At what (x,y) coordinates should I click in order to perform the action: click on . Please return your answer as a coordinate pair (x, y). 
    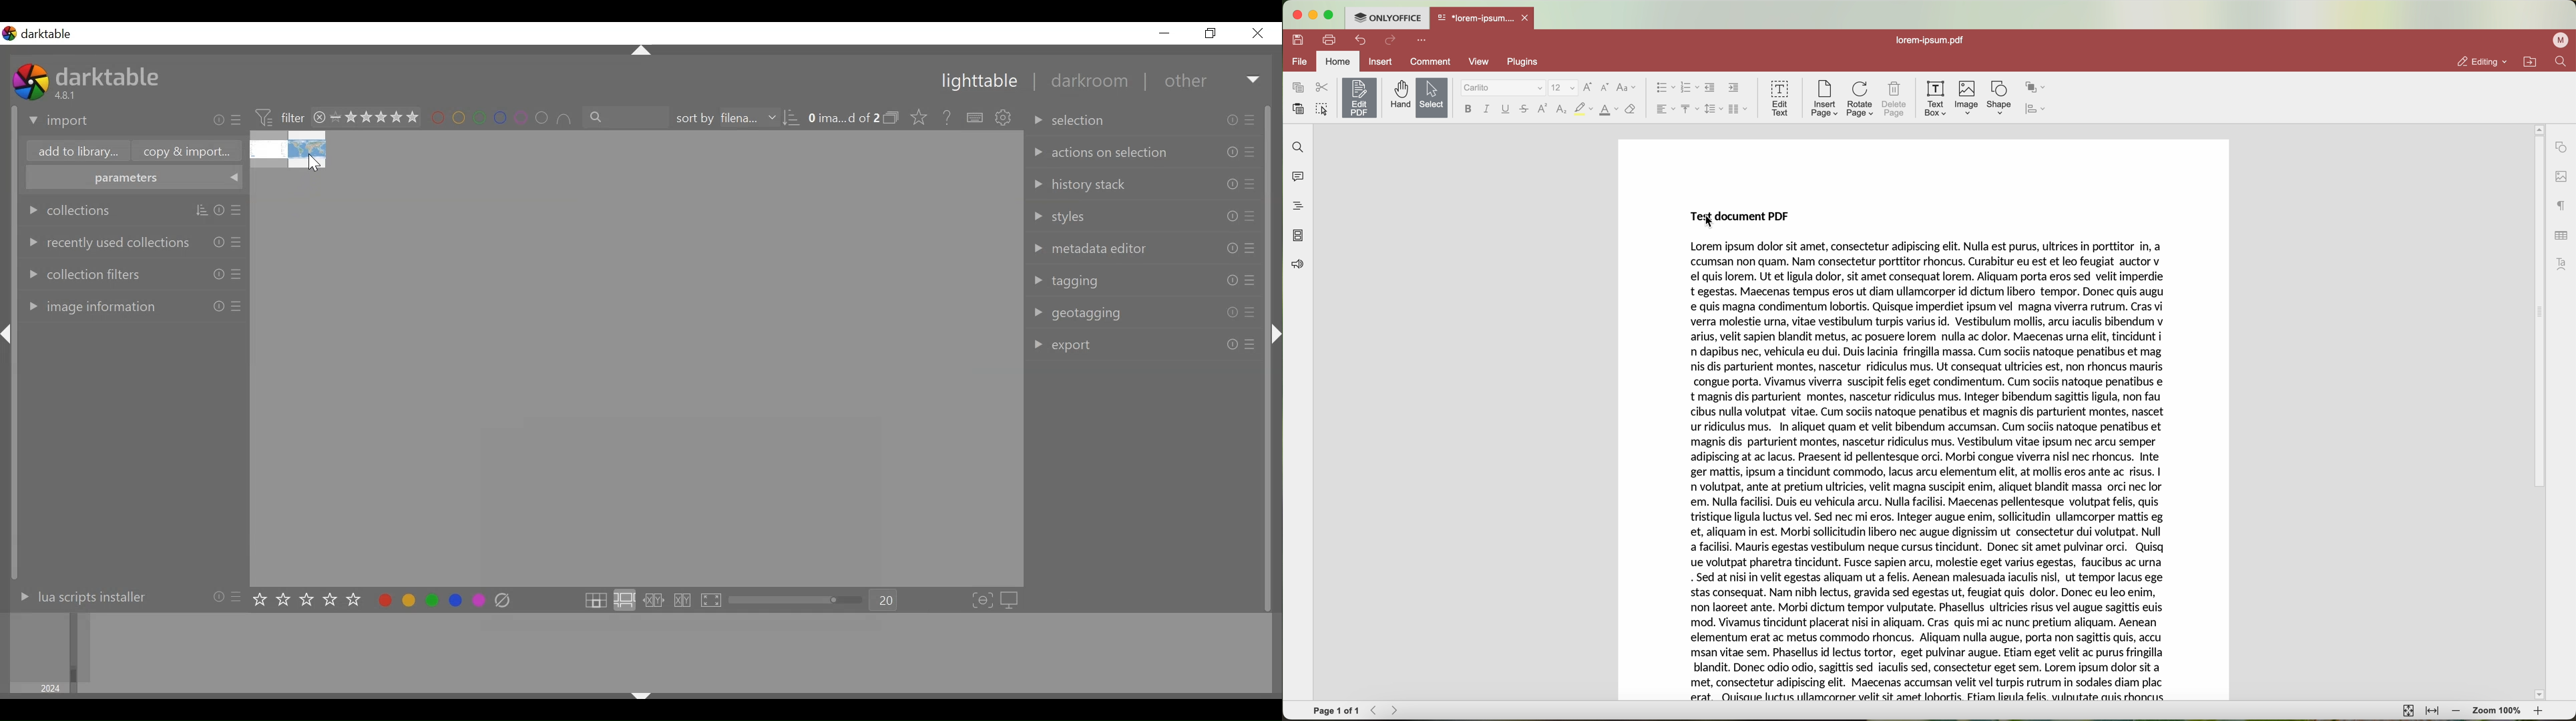
    Looking at the image, I should click on (1251, 218).